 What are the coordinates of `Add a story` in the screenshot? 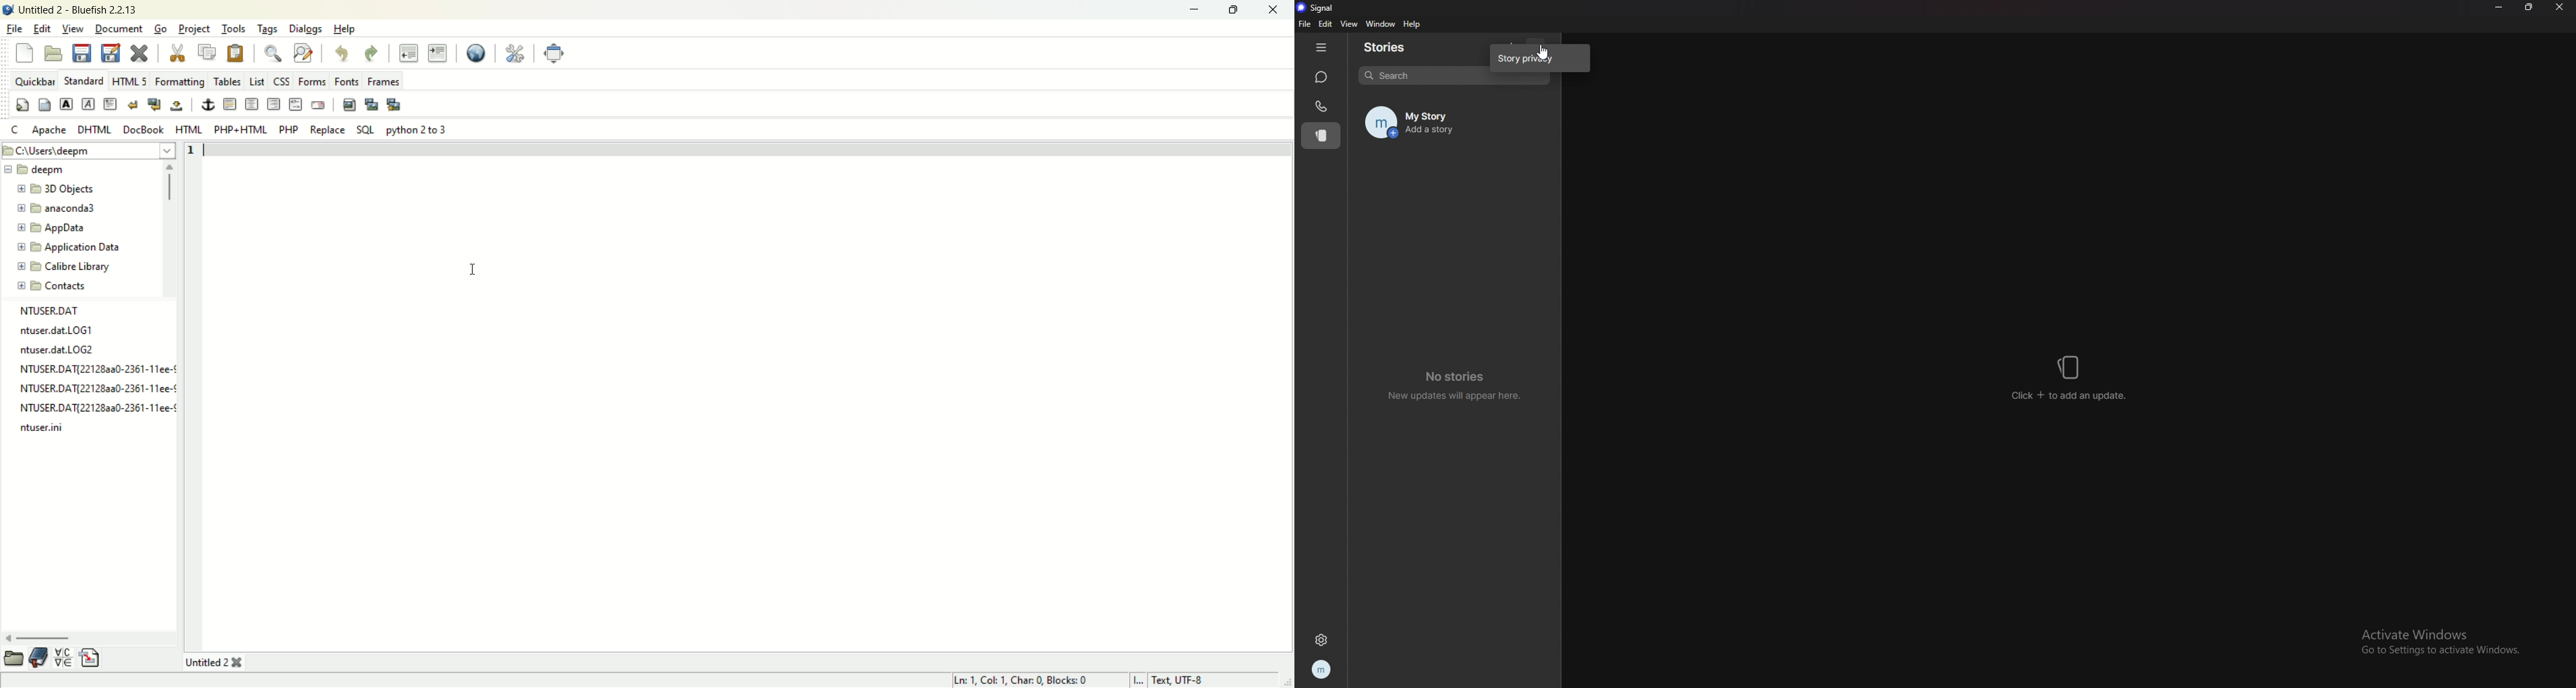 It's located at (1473, 133).